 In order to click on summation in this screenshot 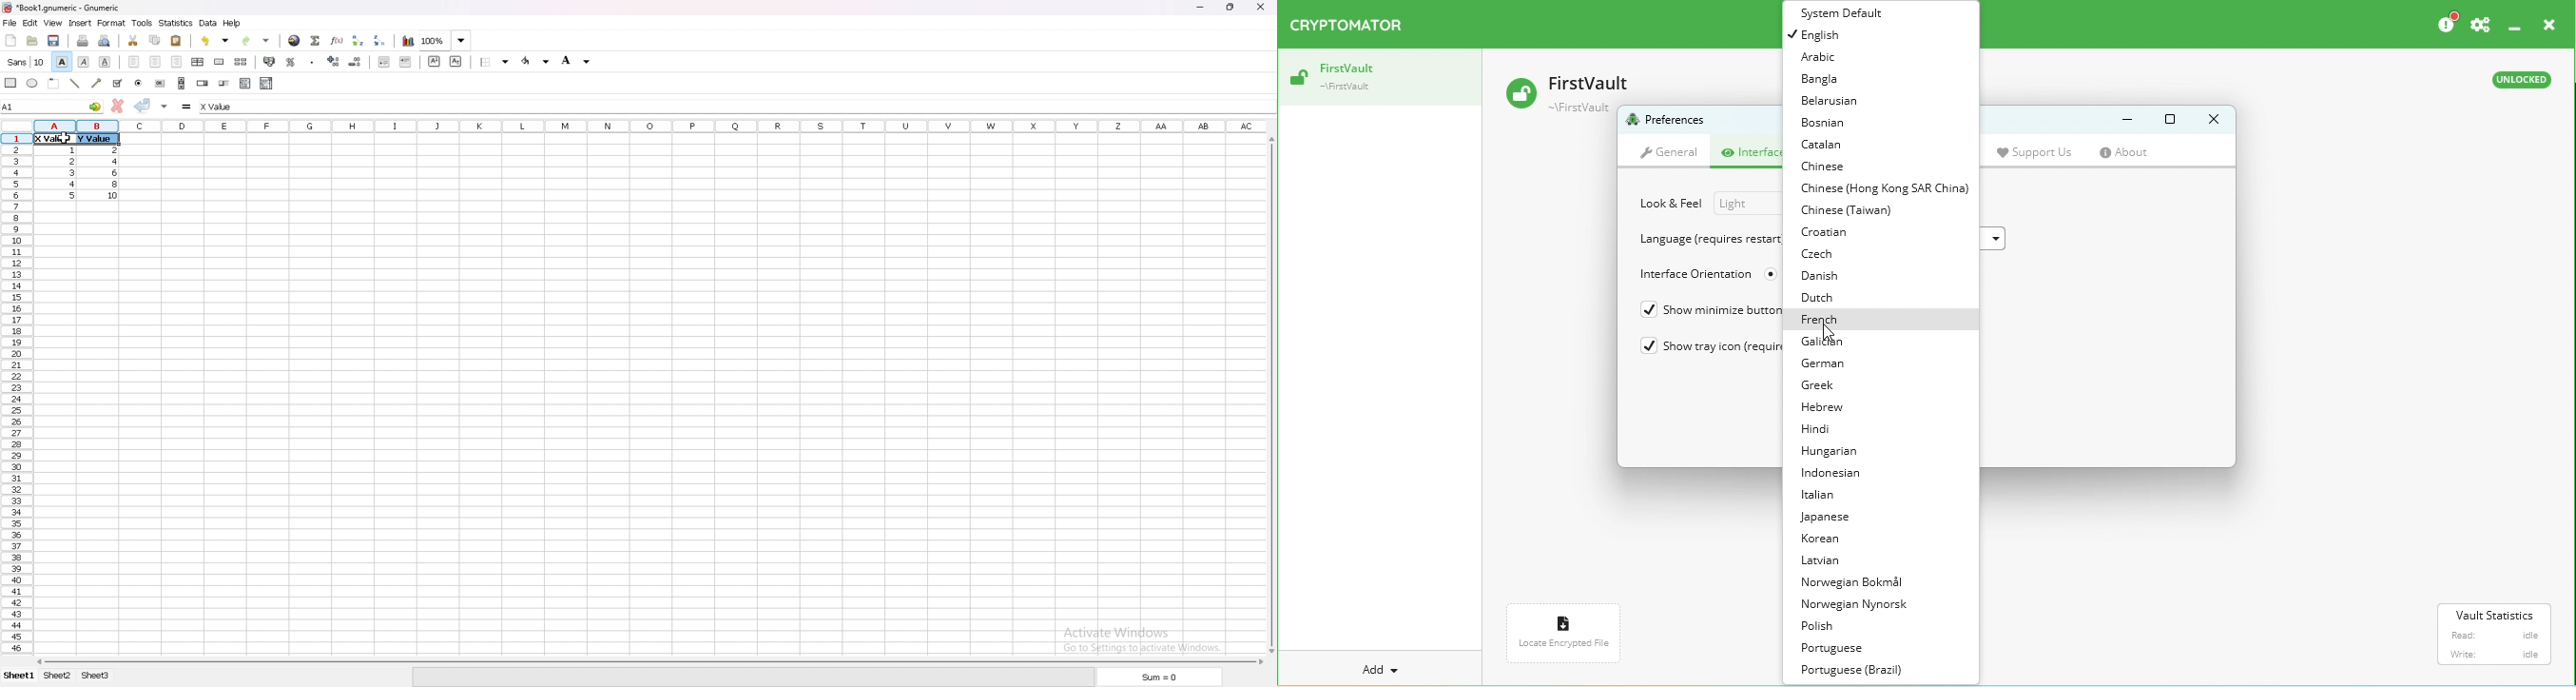, I will do `click(315, 40)`.